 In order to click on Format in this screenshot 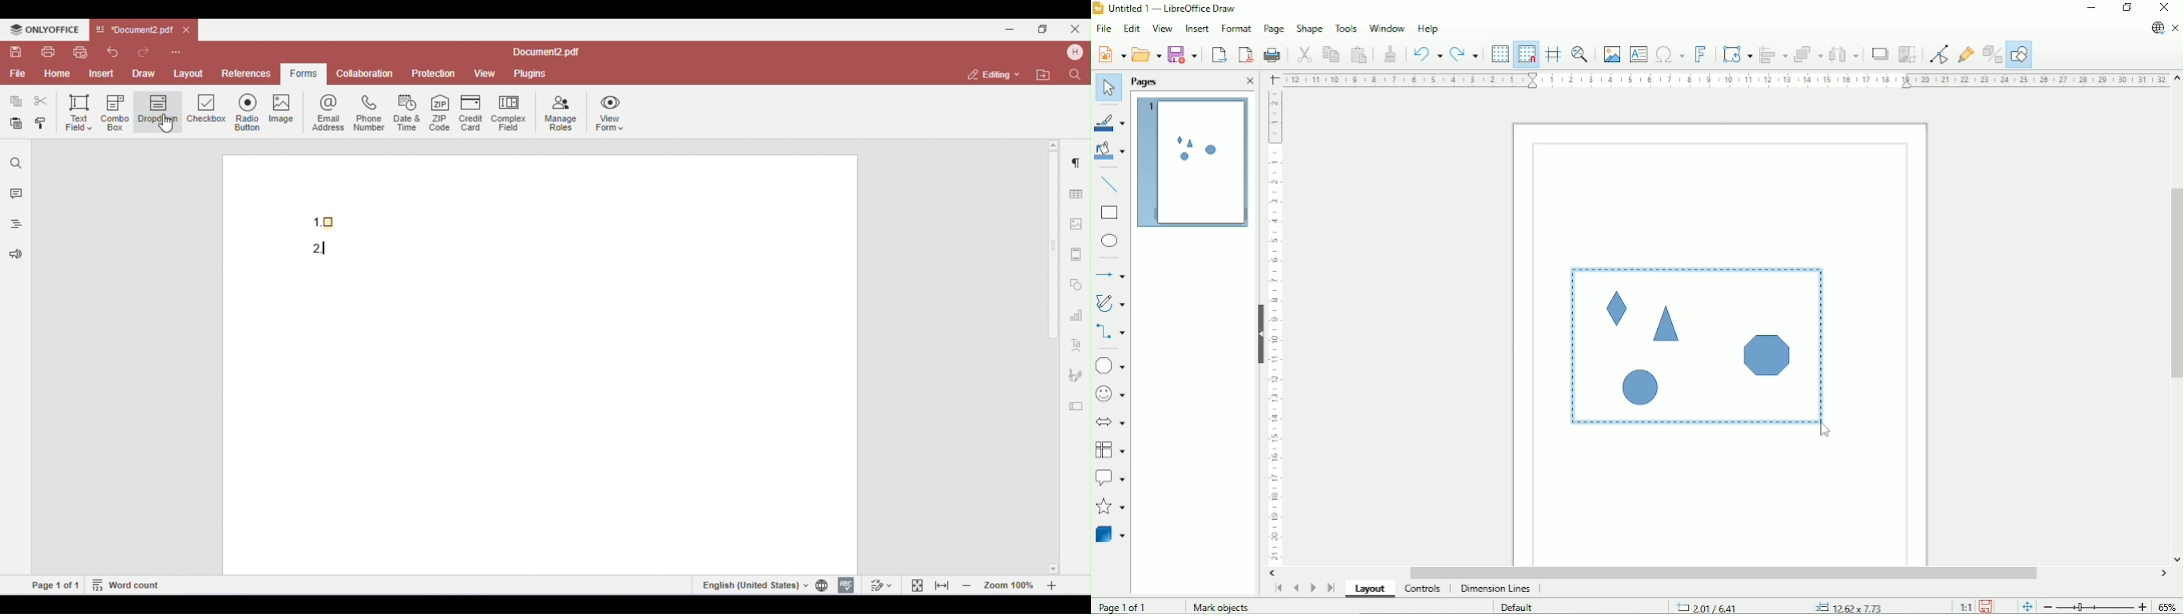, I will do `click(1235, 29)`.